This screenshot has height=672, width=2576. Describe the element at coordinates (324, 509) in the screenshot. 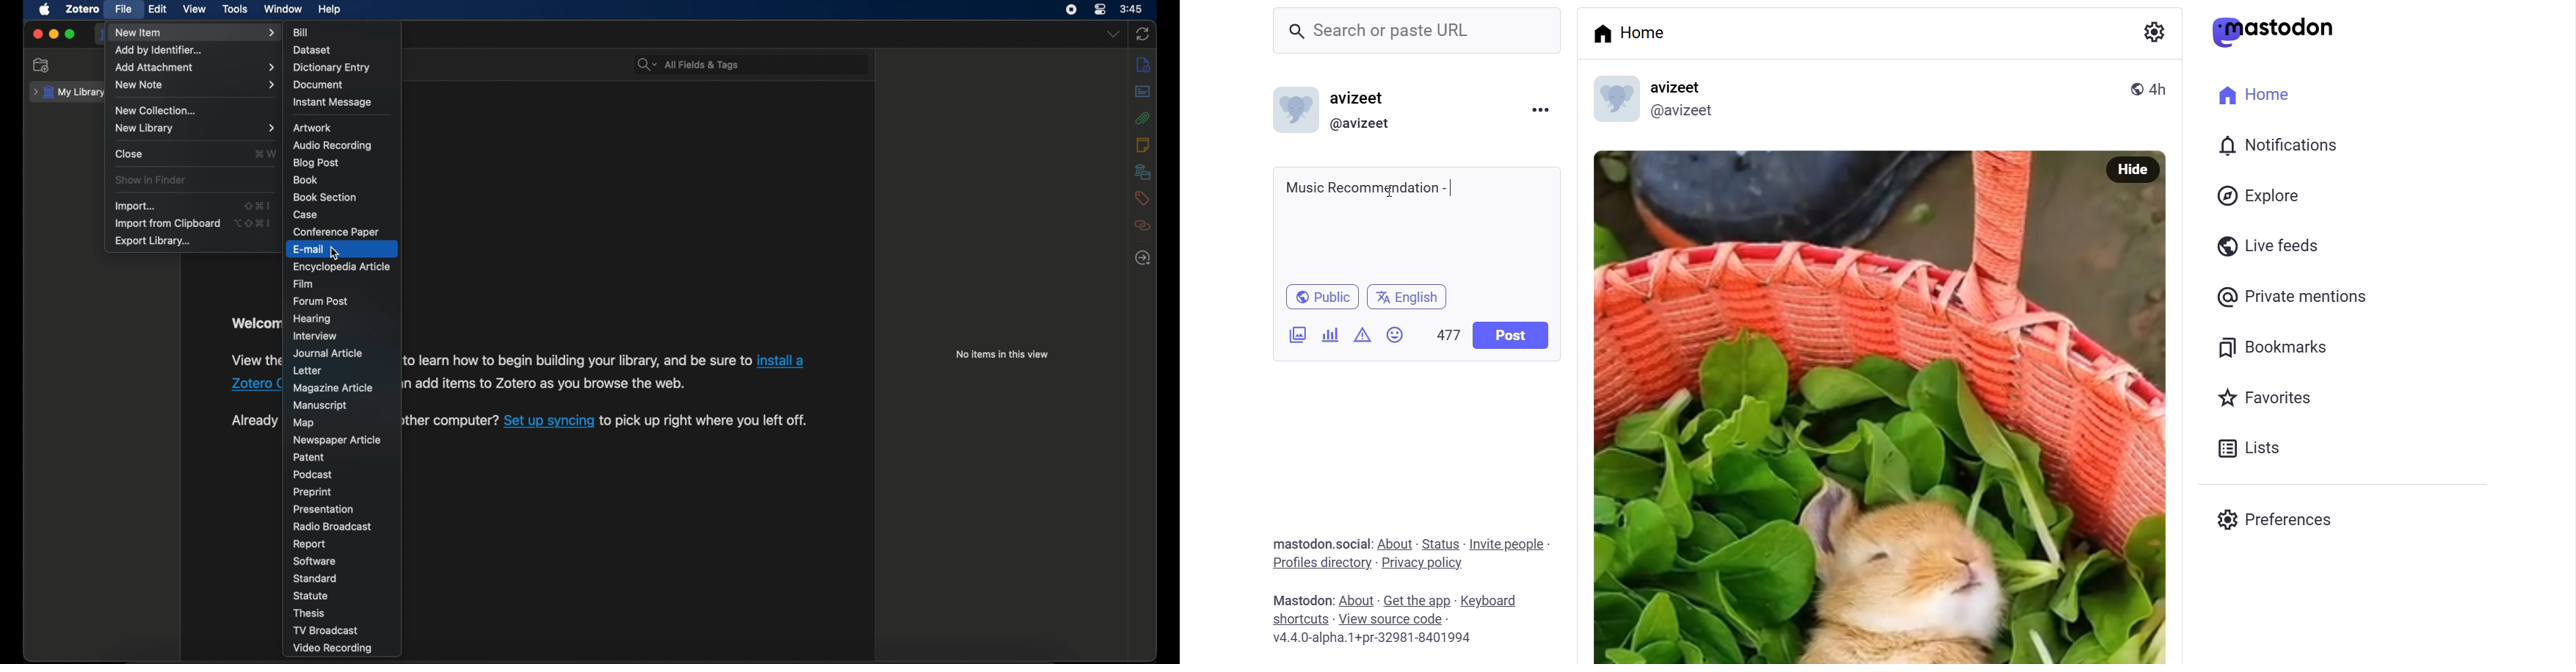

I see `presentation` at that location.